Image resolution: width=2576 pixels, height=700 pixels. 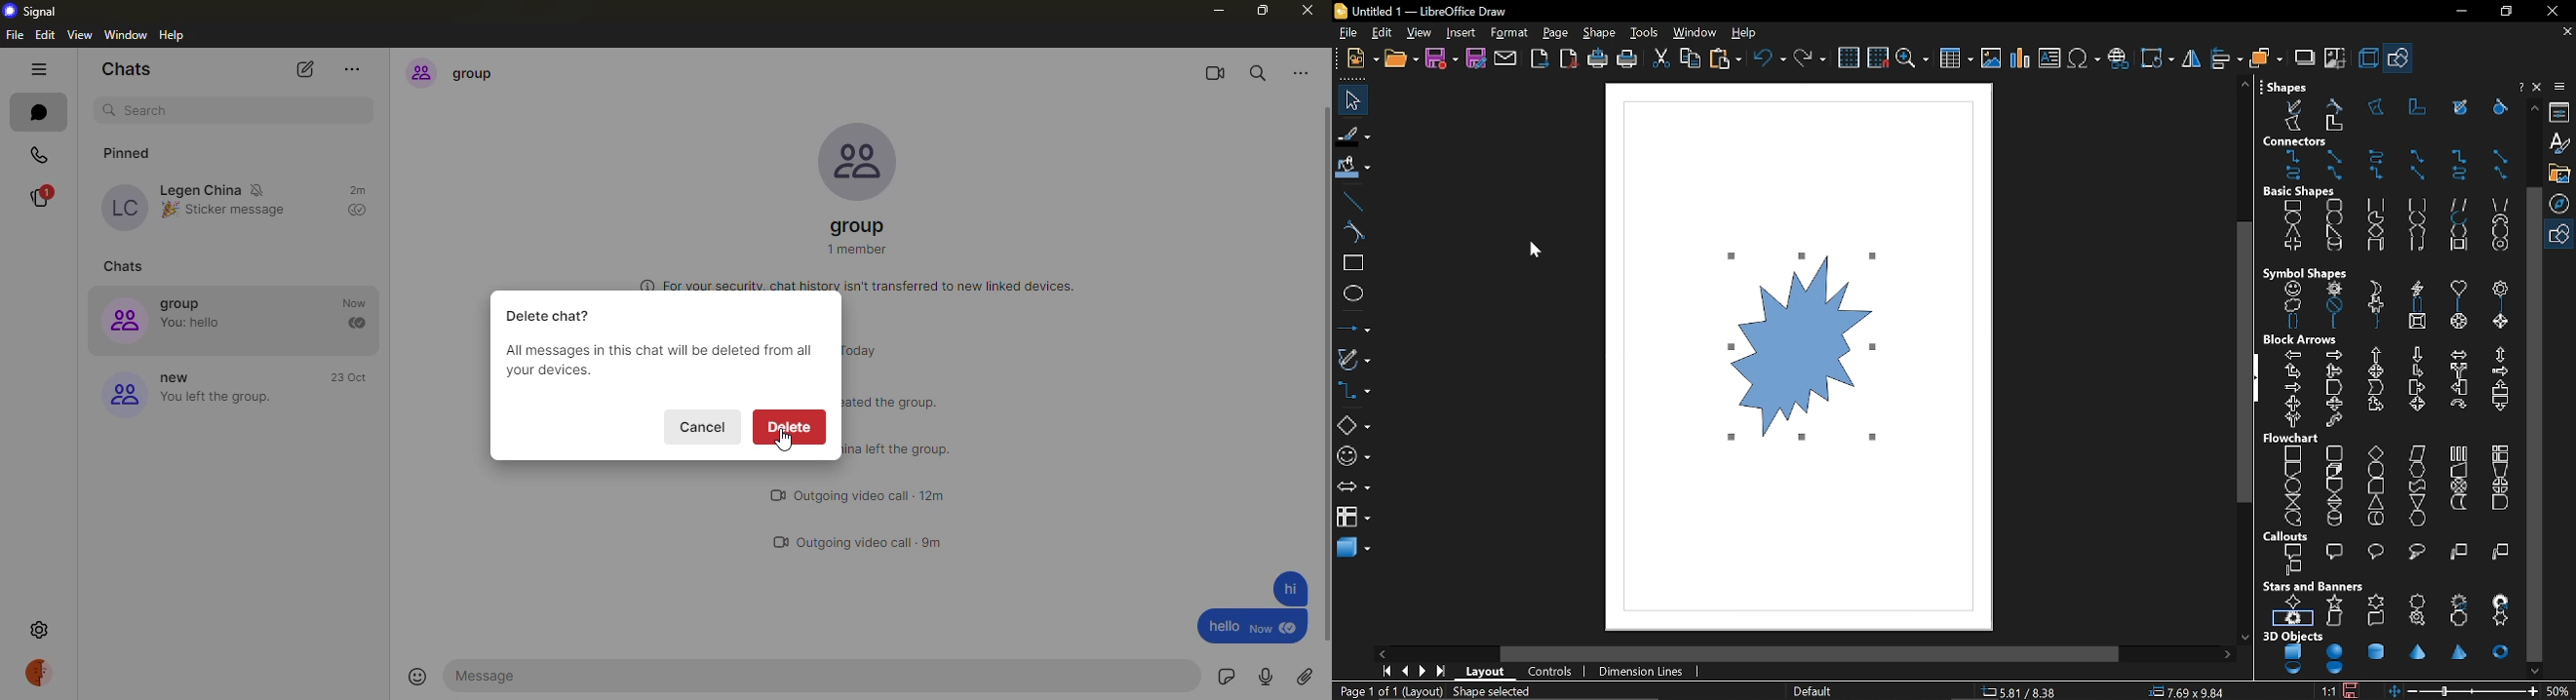 I want to click on Shapes, so click(x=2384, y=106).